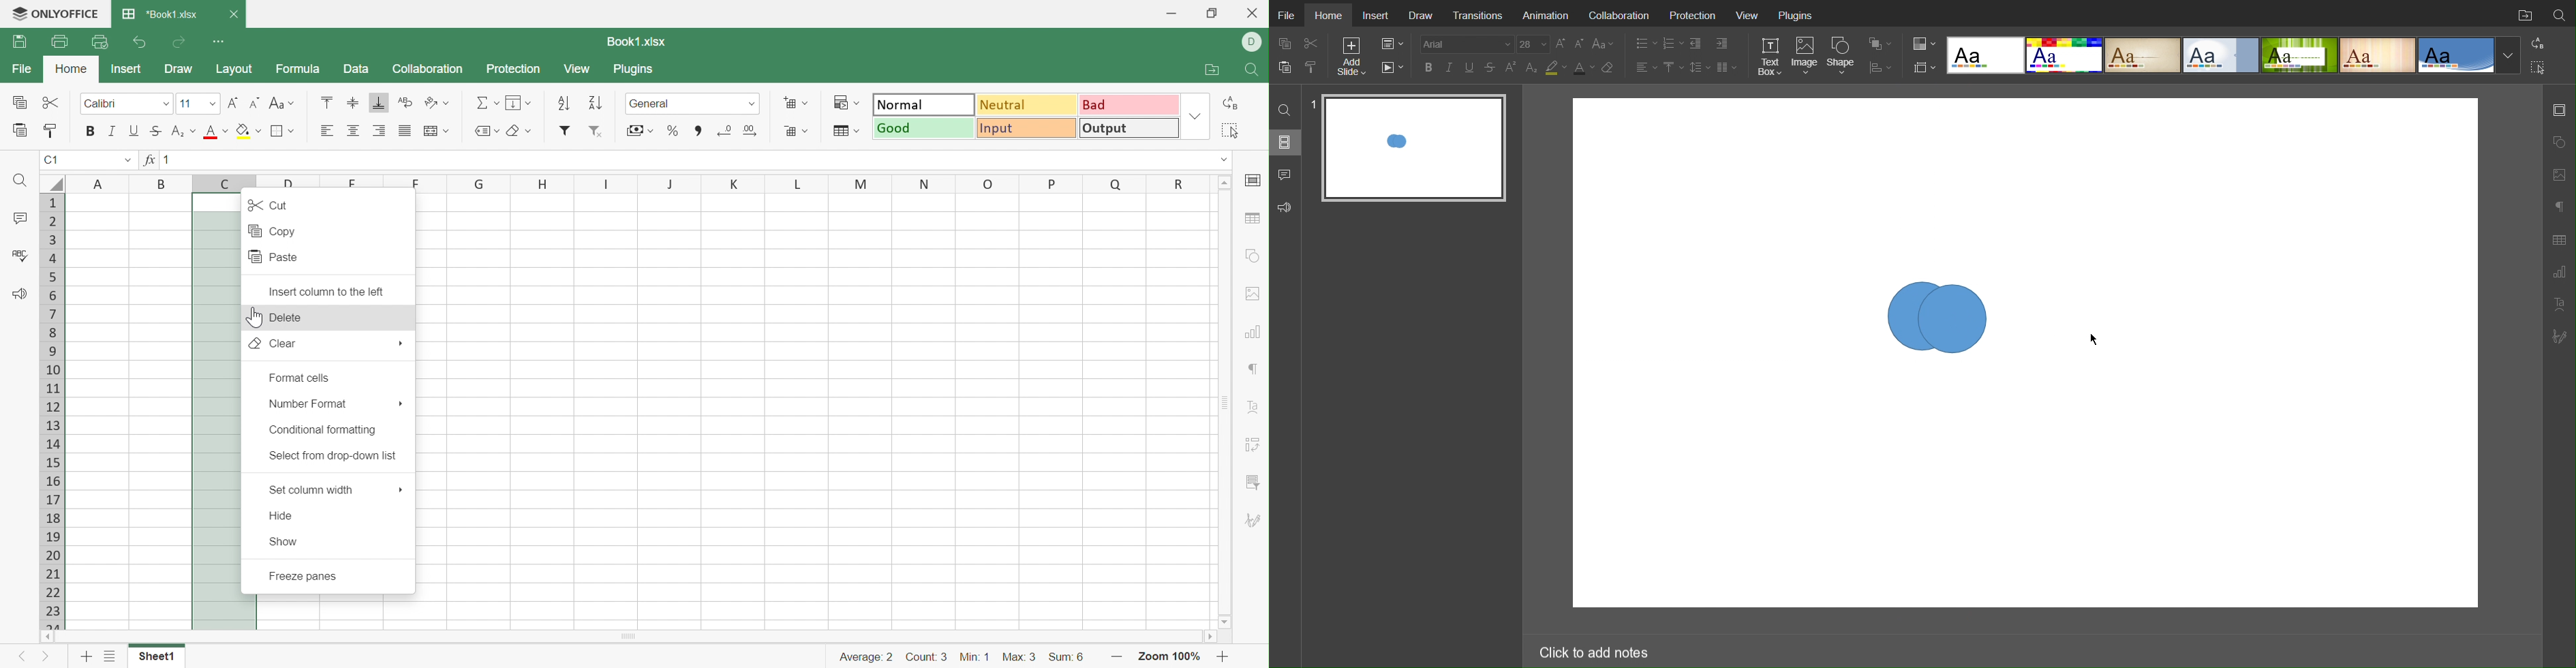  I want to click on Draw, so click(180, 70).